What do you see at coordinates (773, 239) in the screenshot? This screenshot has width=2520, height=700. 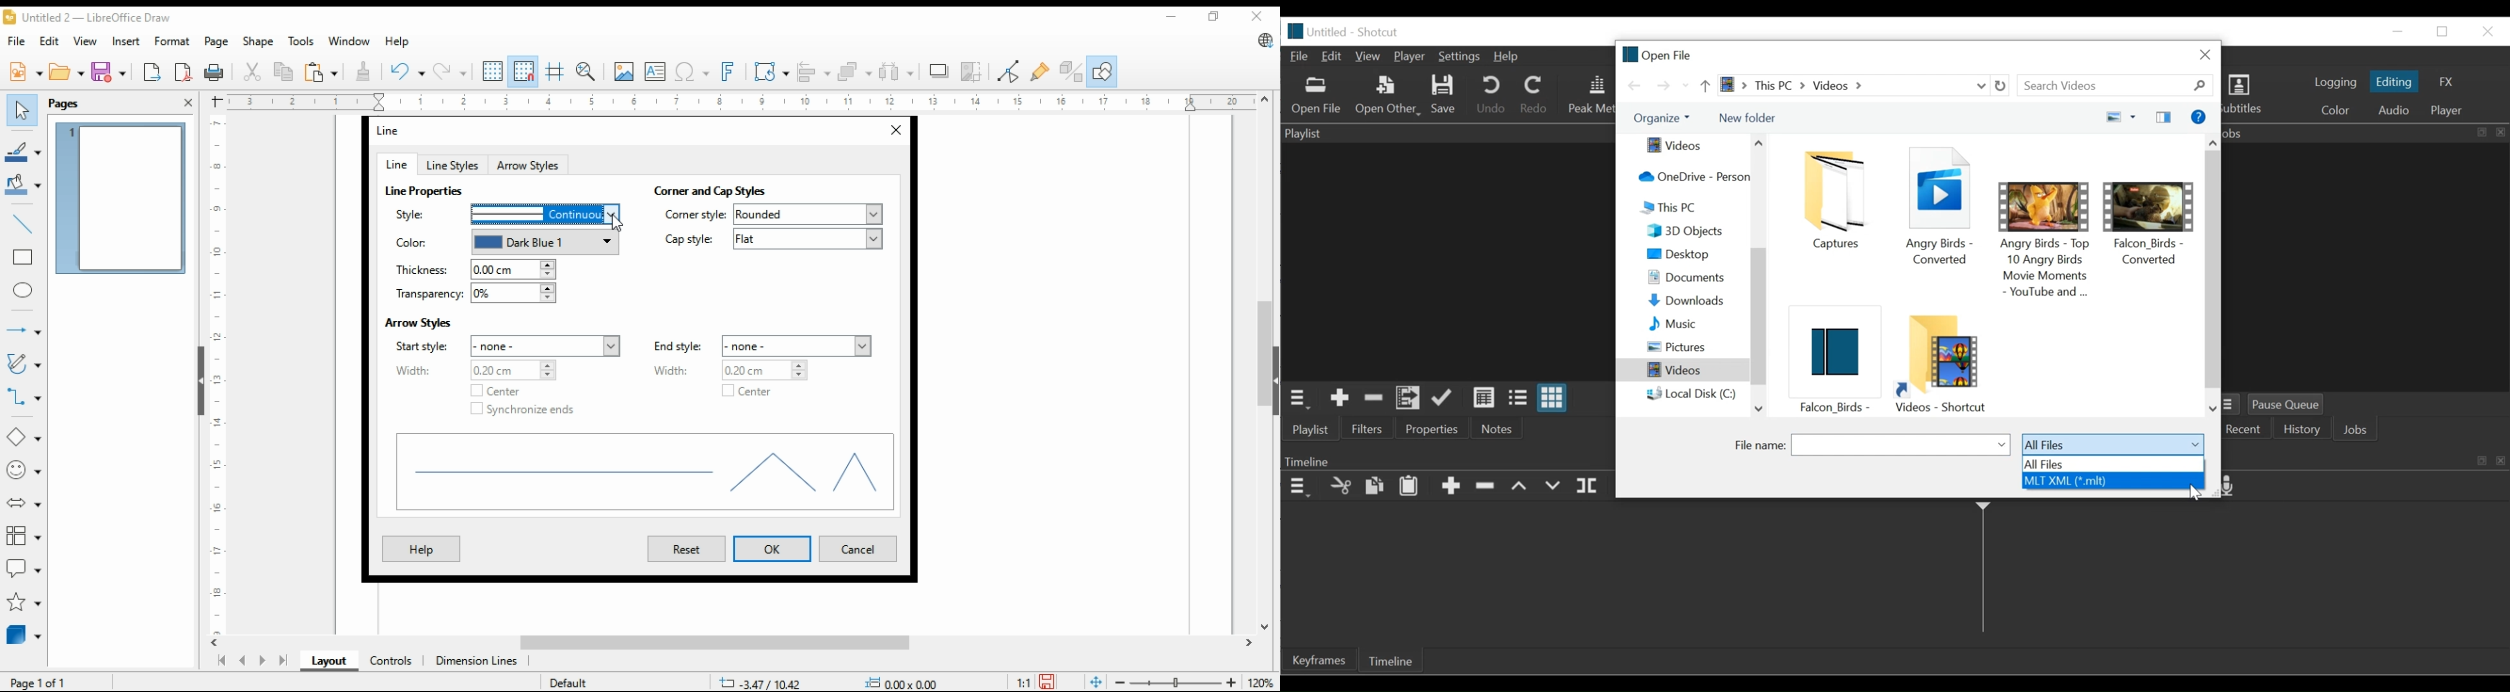 I see `cap style` at bounding box center [773, 239].